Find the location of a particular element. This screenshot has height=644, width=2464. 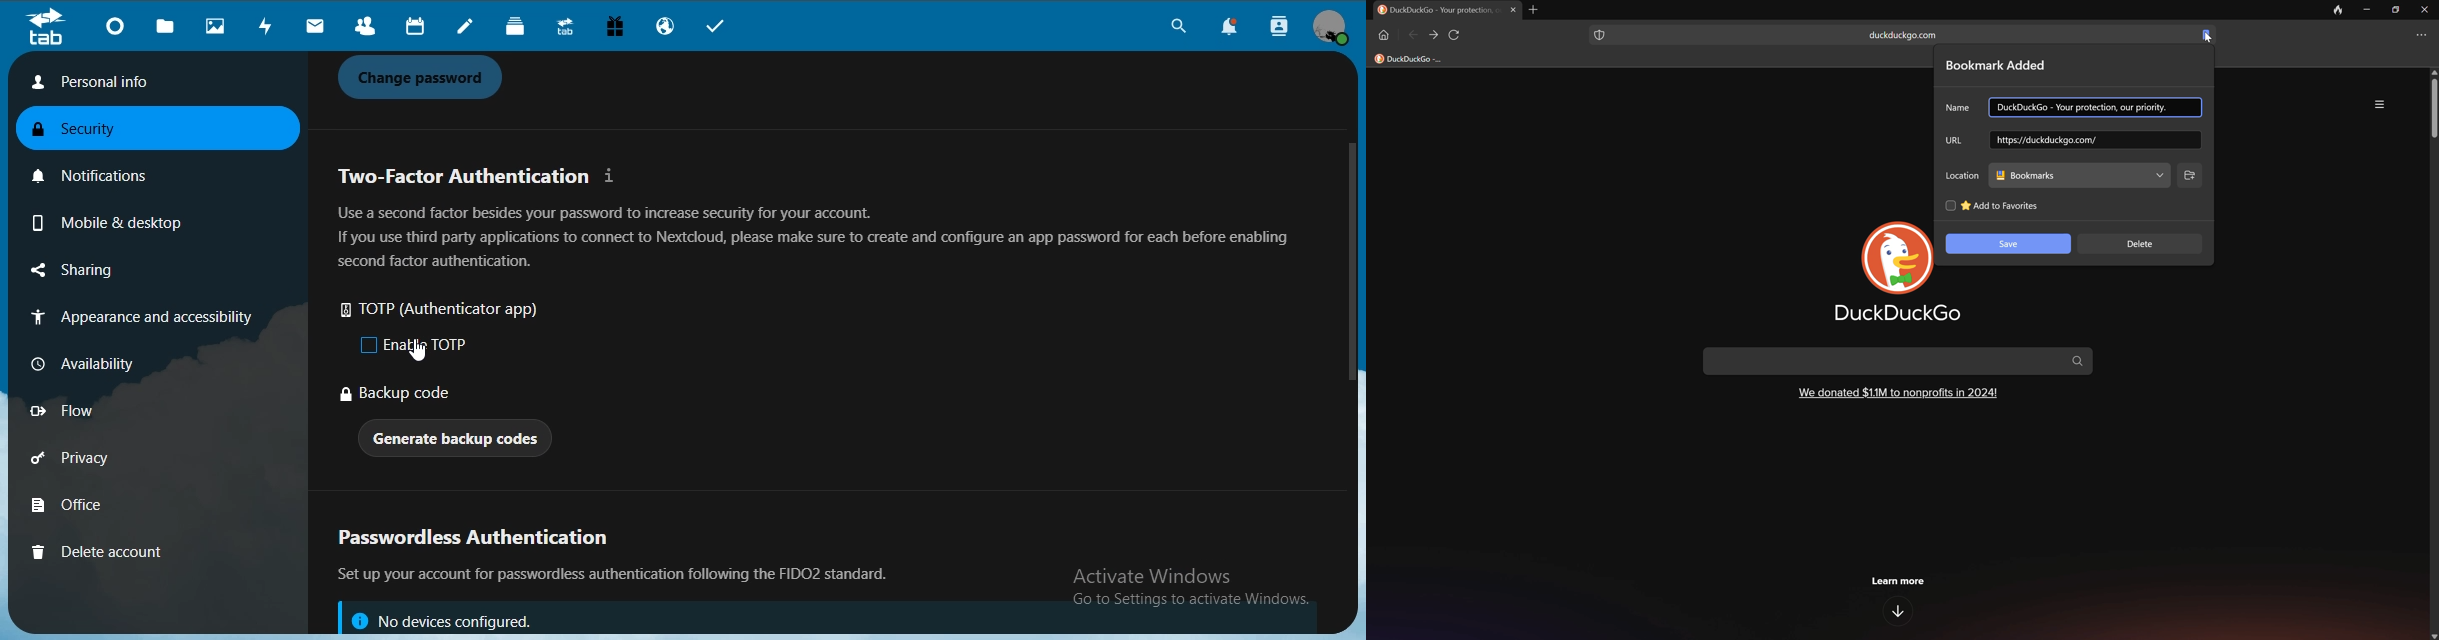

photos is located at coordinates (218, 27).